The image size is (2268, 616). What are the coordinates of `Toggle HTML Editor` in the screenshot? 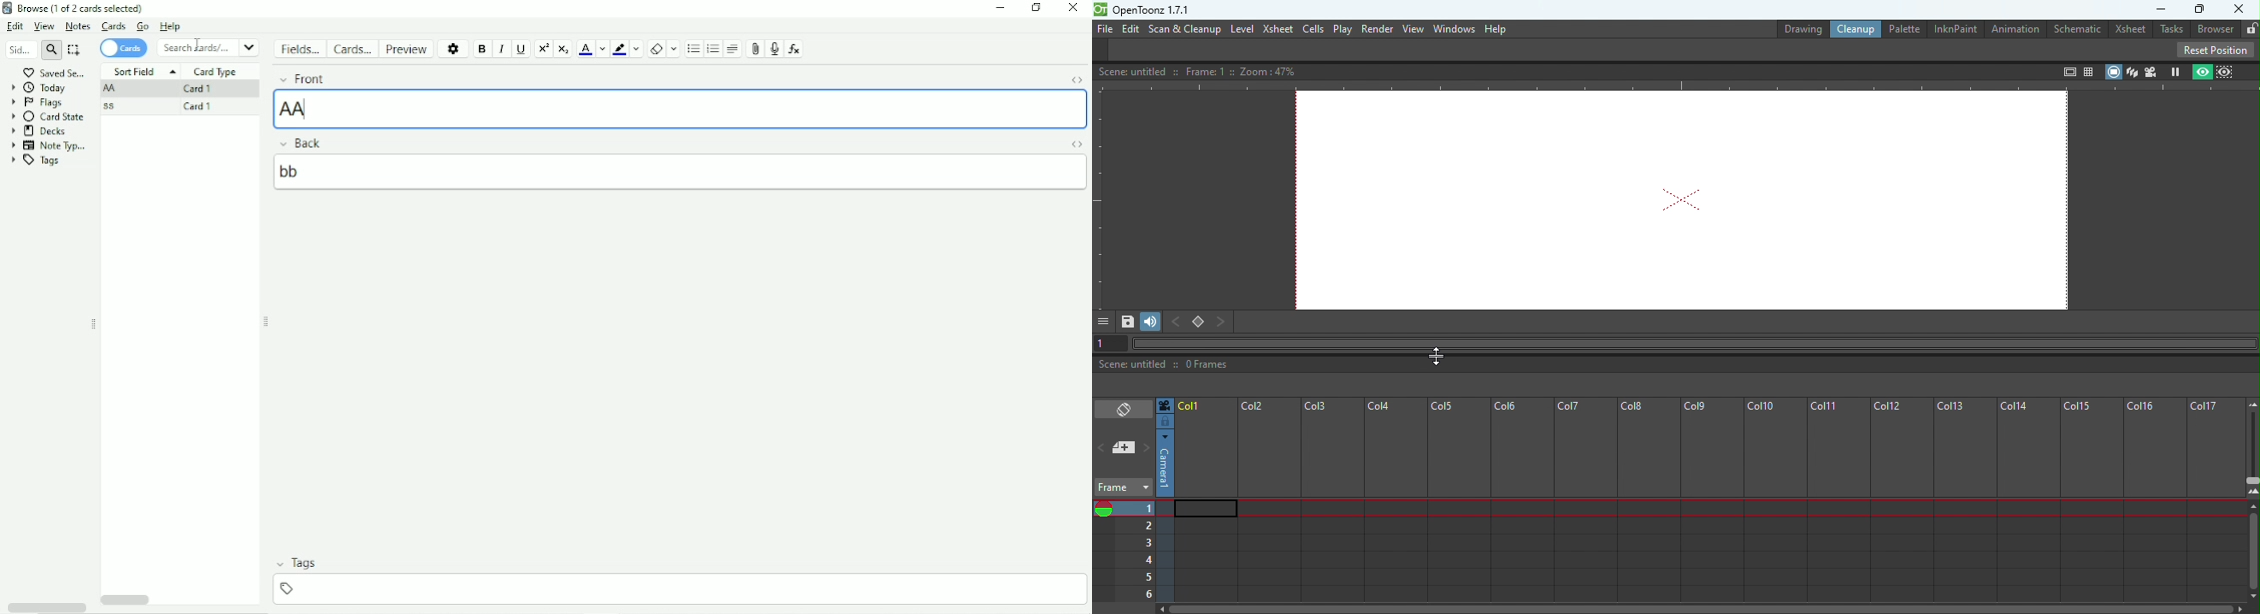 It's located at (1073, 78).